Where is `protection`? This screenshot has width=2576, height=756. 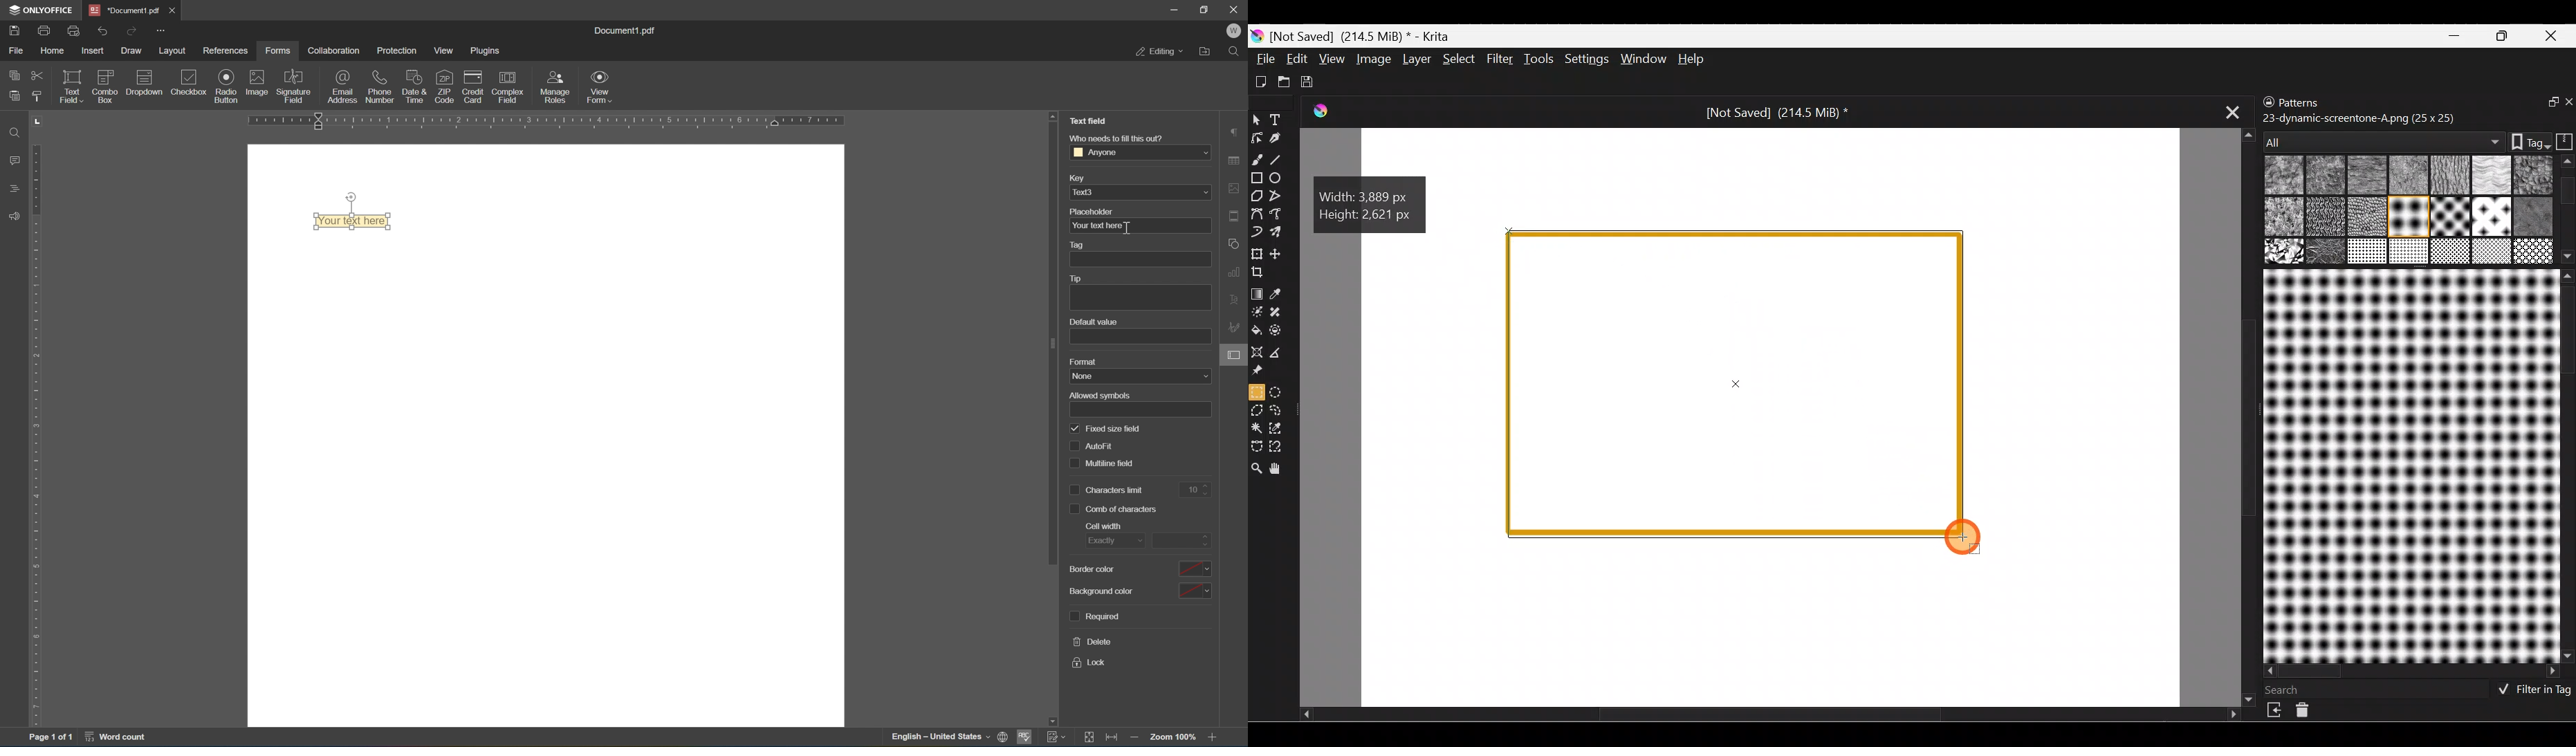
protection is located at coordinates (400, 50).